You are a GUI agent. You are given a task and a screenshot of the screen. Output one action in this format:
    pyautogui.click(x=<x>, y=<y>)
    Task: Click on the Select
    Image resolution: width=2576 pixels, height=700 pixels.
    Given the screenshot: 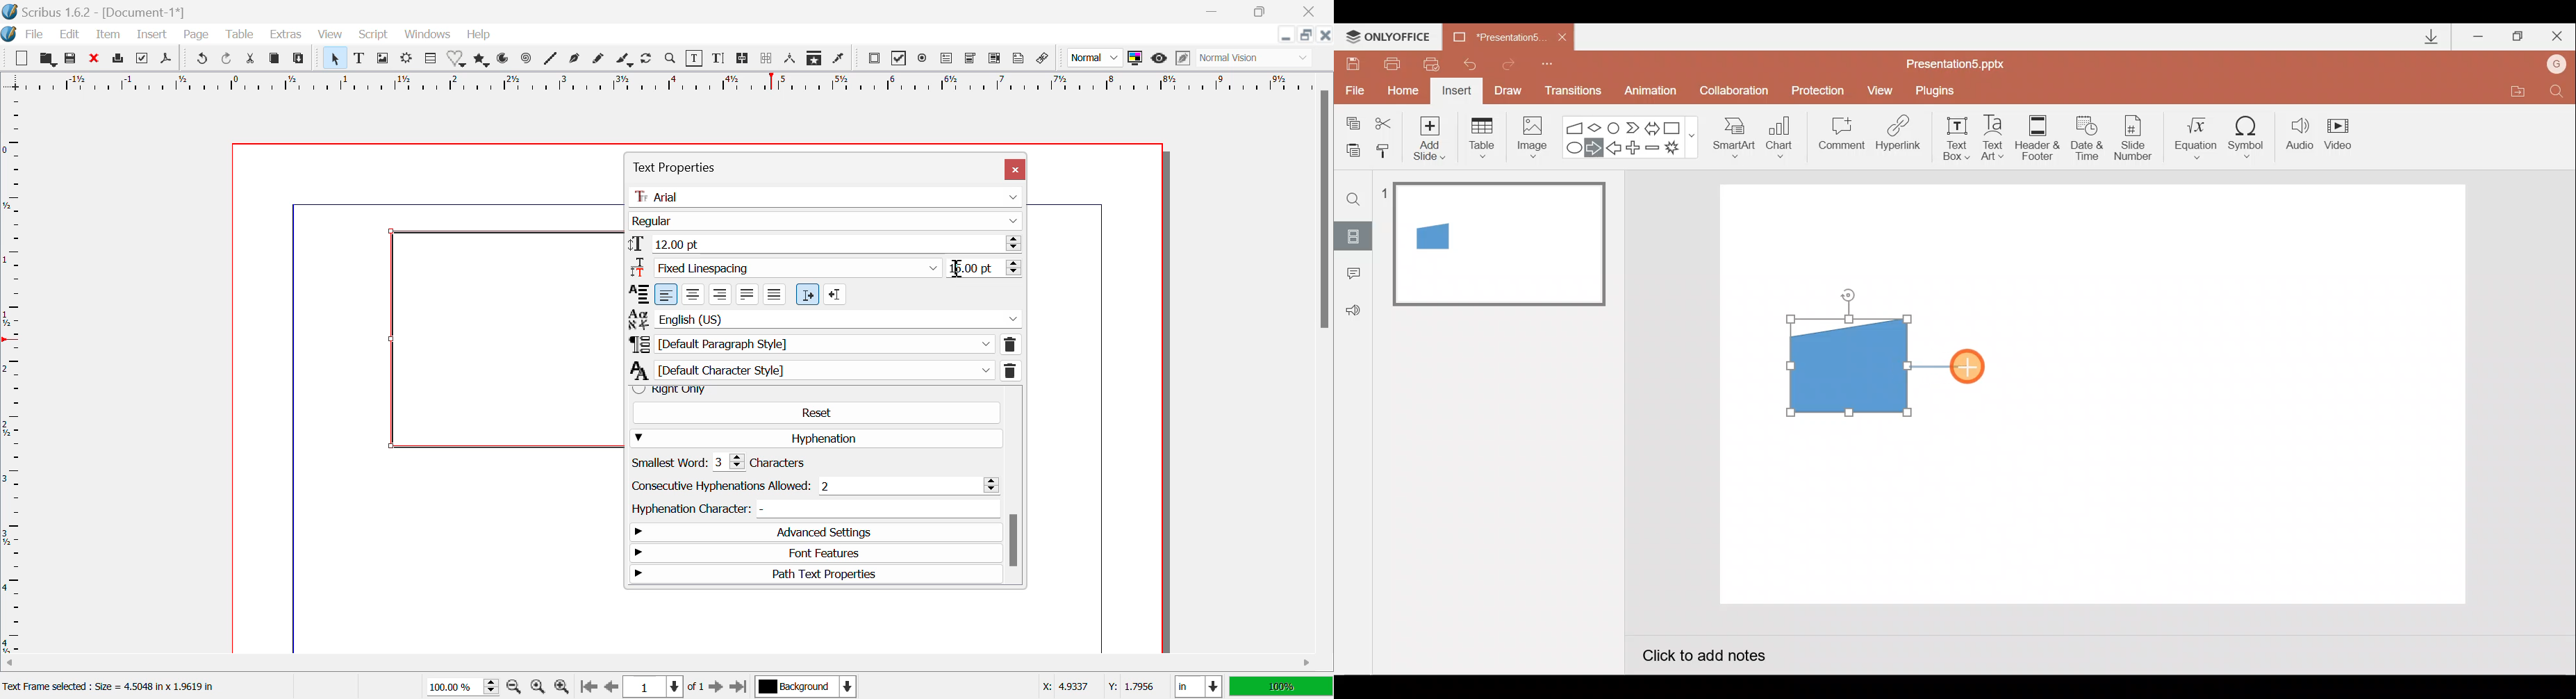 What is the action you would take?
    pyautogui.click(x=334, y=58)
    